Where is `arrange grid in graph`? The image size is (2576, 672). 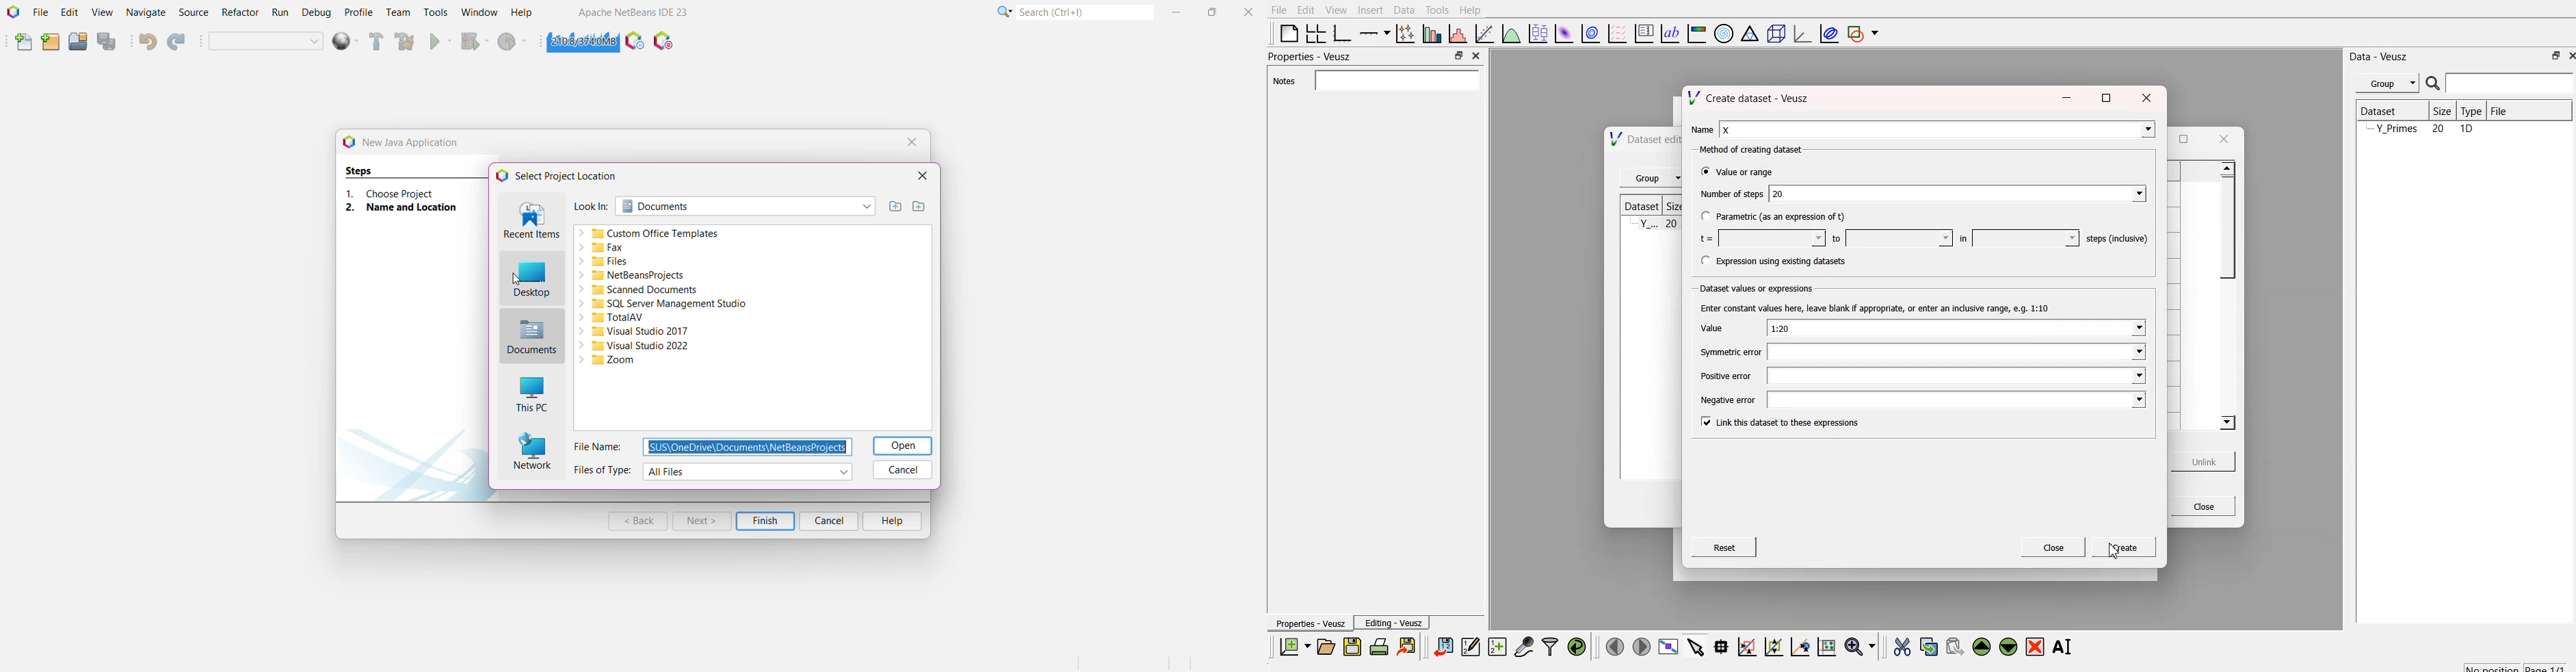
arrange grid in graph is located at coordinates (1315, 31).